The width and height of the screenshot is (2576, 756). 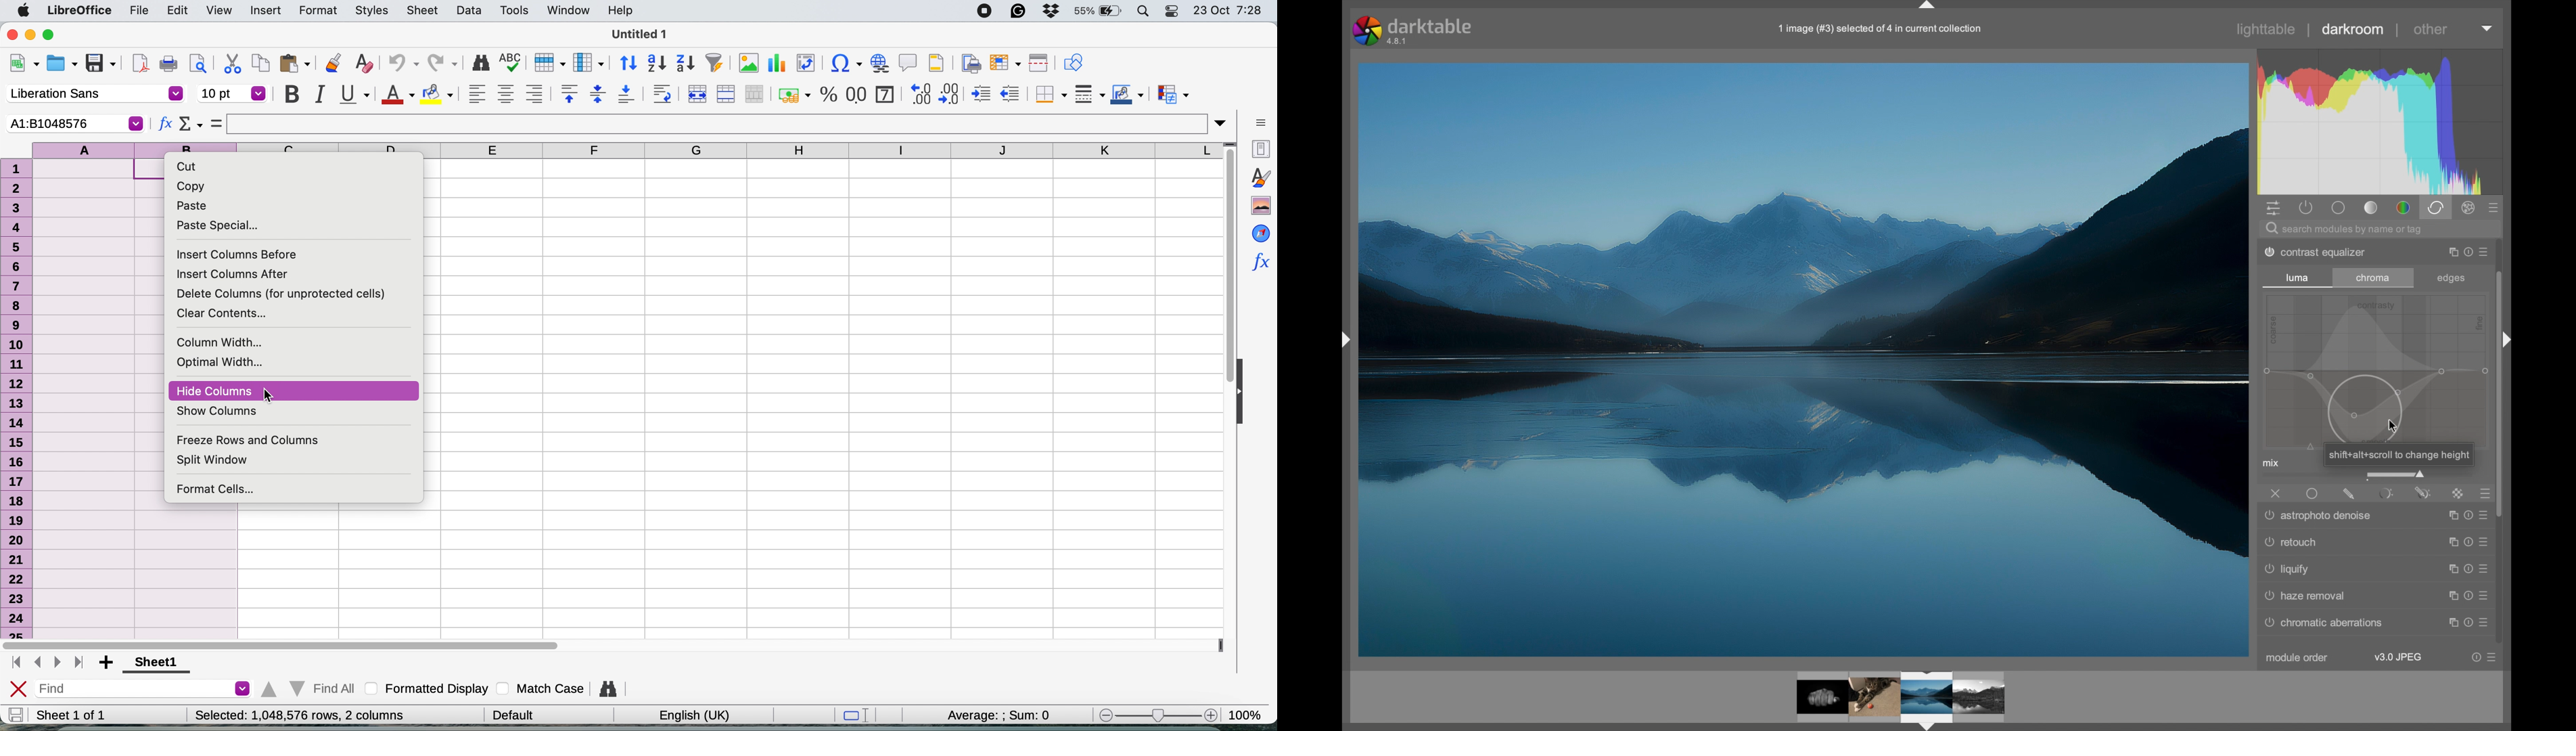 I want to click on current cell selection, so click(x=71, y=123).